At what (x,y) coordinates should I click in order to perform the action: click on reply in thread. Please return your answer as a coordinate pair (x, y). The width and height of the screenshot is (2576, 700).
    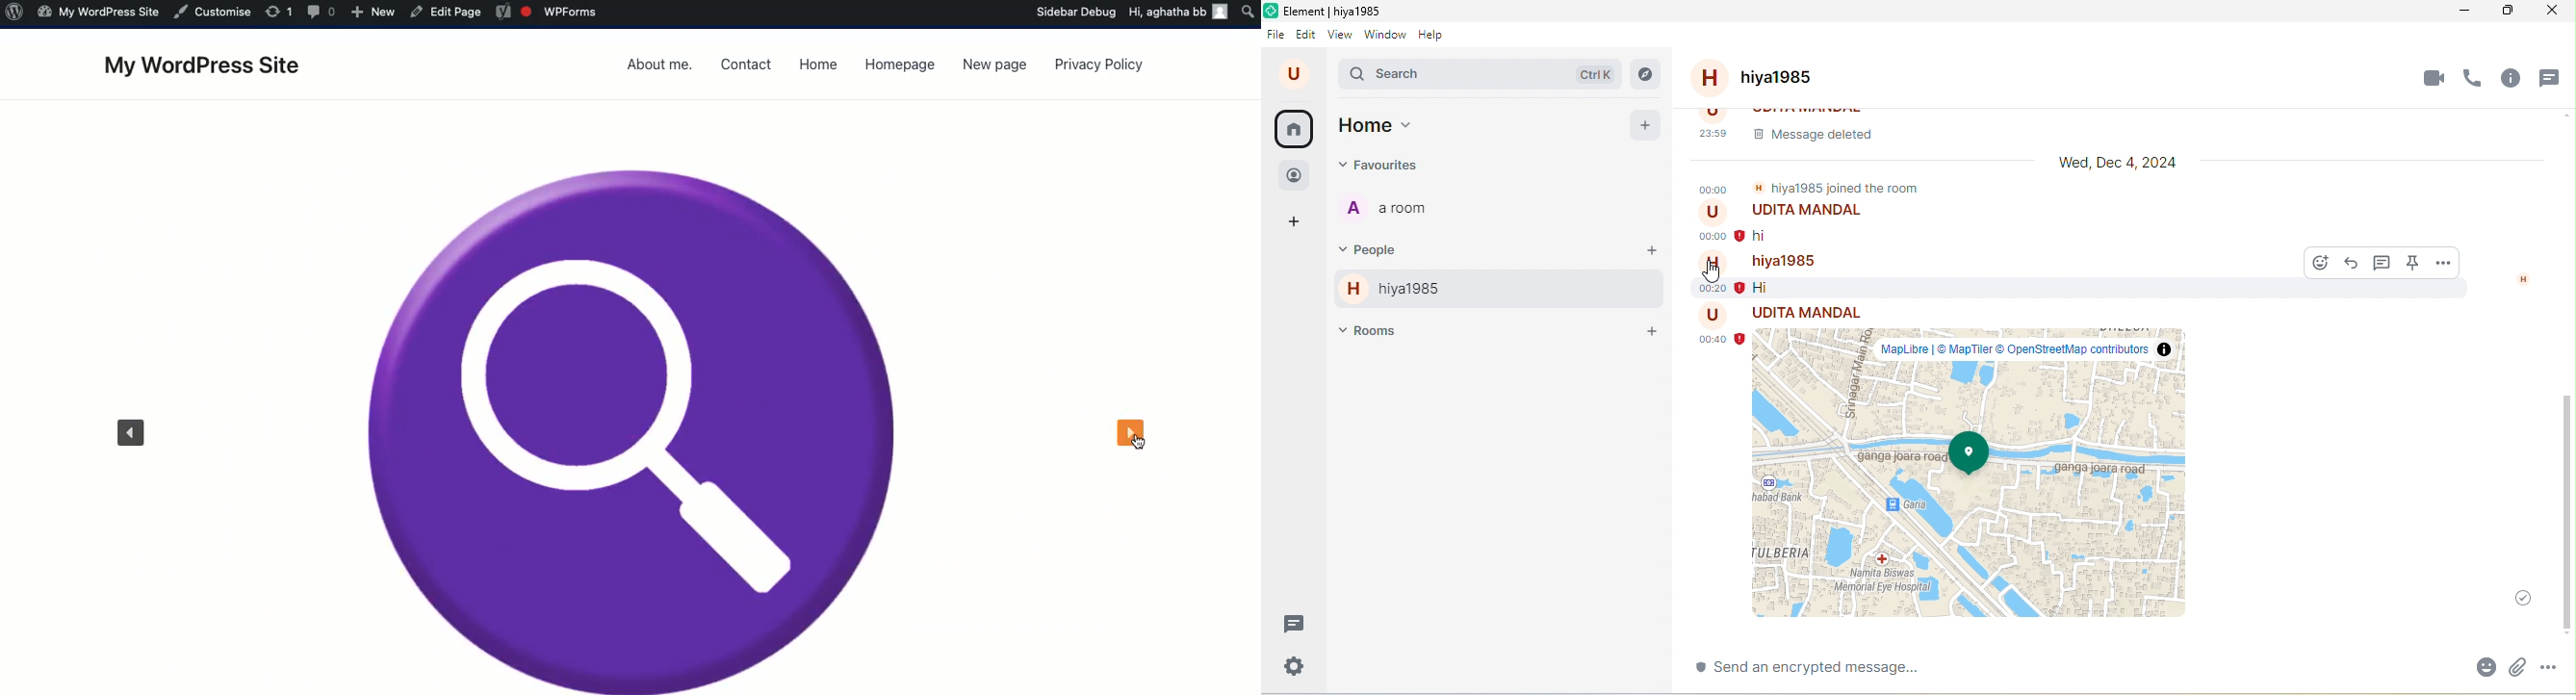
    Looking at the image, I should click on (2383, 265).